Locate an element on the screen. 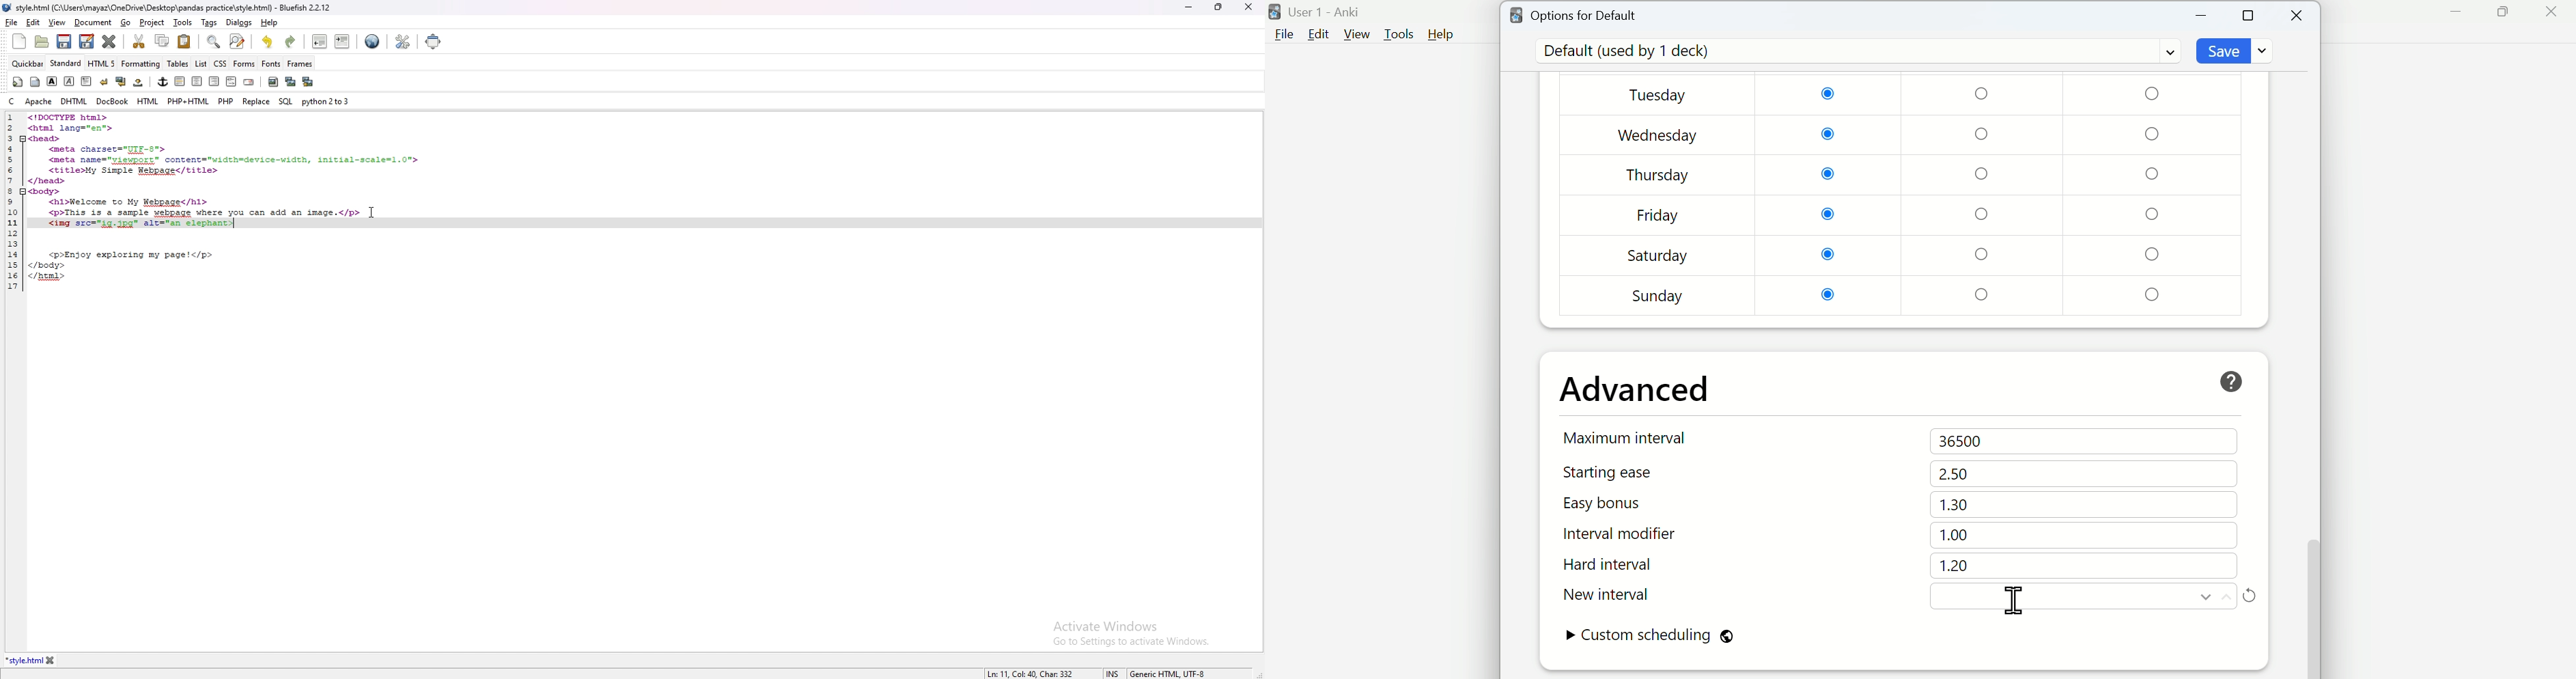 This screenshot has height=700, width=2576. <hl>Welcome to My Webpage</hl> is located at coordinates (129, 203).